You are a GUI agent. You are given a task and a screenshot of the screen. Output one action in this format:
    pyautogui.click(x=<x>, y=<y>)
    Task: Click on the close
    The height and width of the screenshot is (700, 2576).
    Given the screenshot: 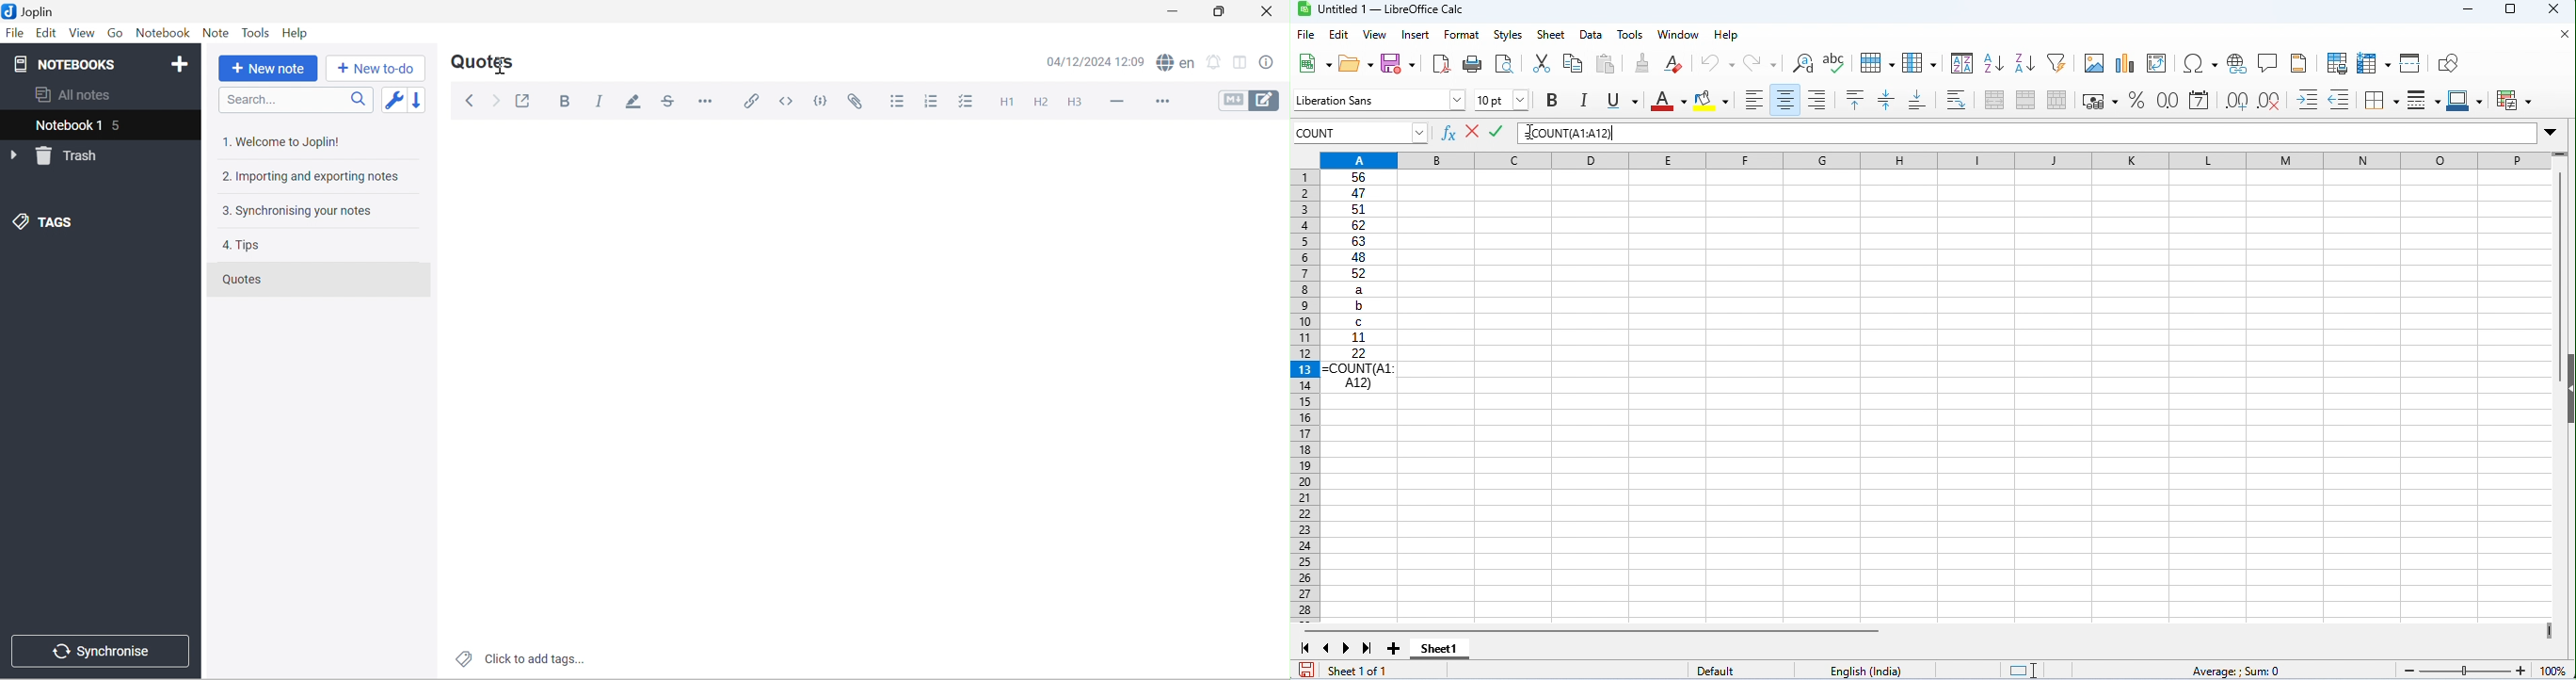 What is the action you would take?
    pyautogui.click(x=2555, y=10)
    